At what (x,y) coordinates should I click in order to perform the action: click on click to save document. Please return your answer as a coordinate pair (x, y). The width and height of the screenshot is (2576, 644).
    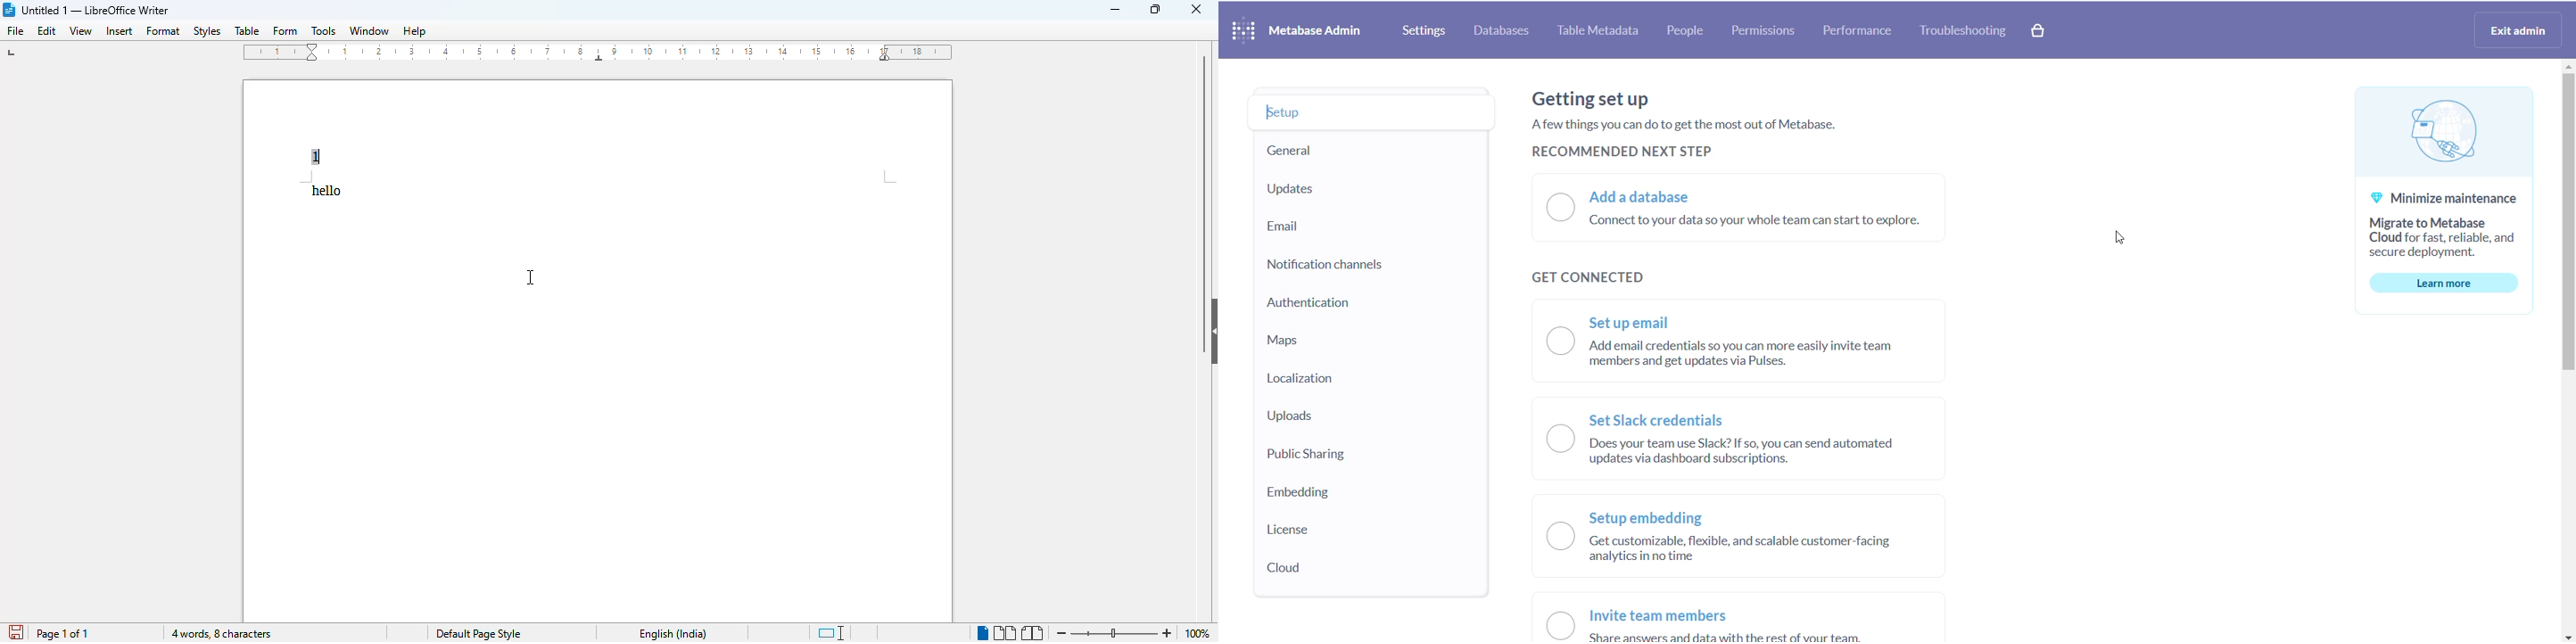
    Looking at the image, I should click on (16, 632).